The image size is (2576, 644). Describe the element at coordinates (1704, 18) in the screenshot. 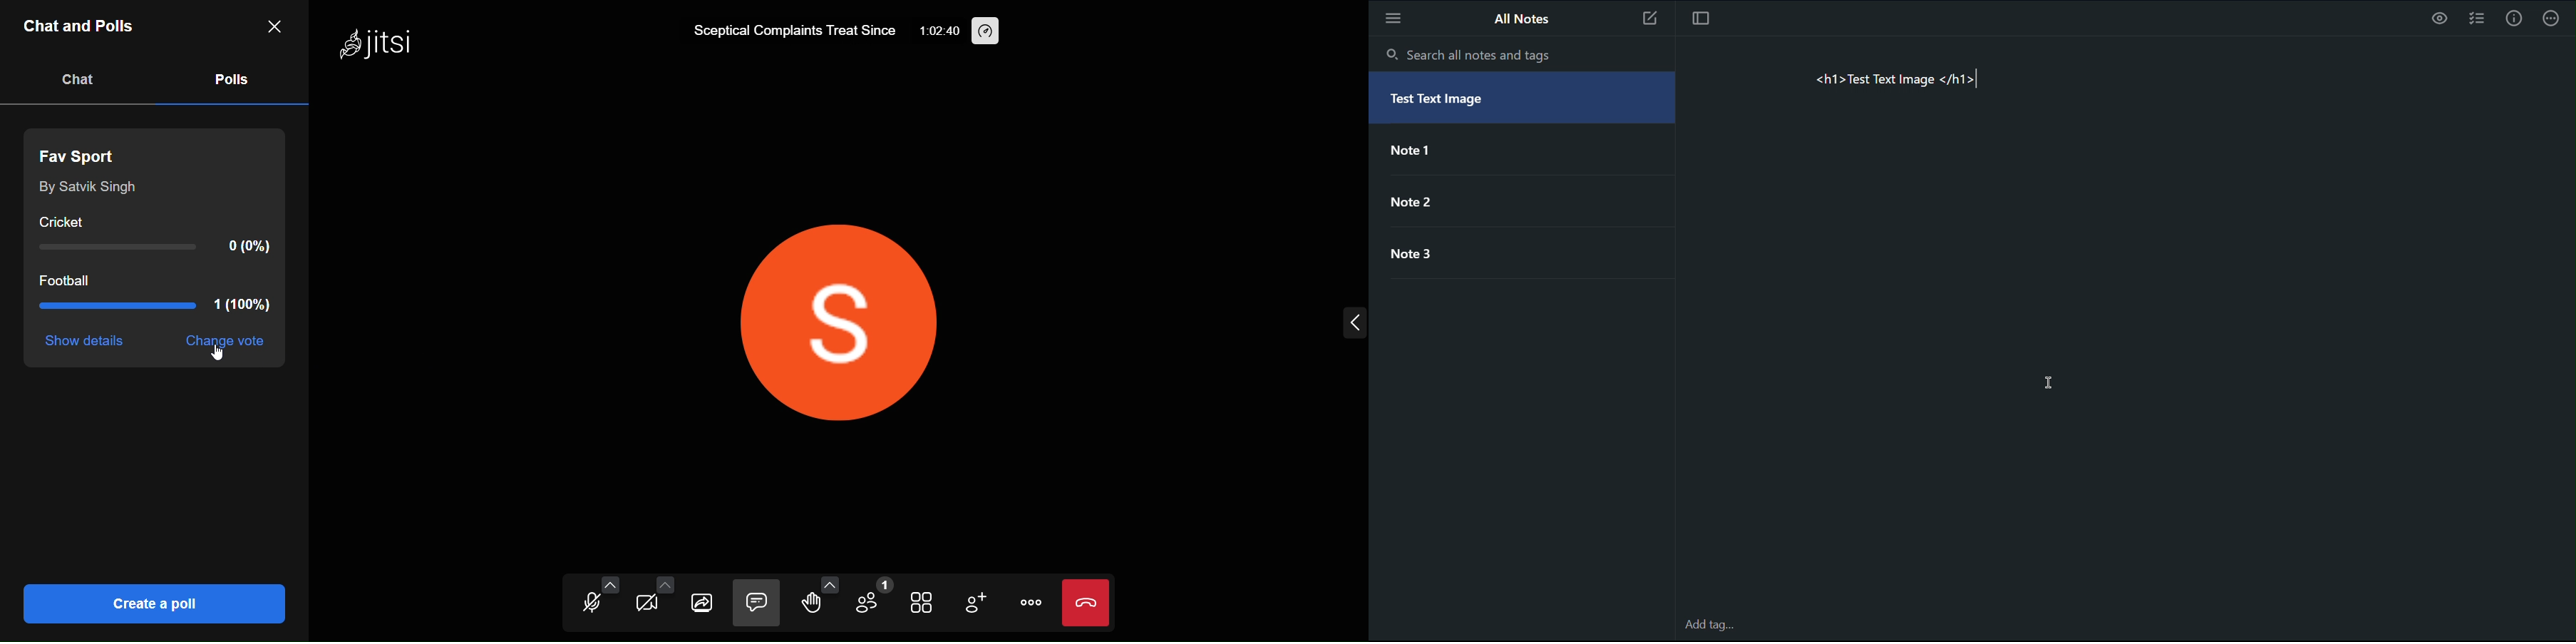

I see `Focus Mode` at that location.